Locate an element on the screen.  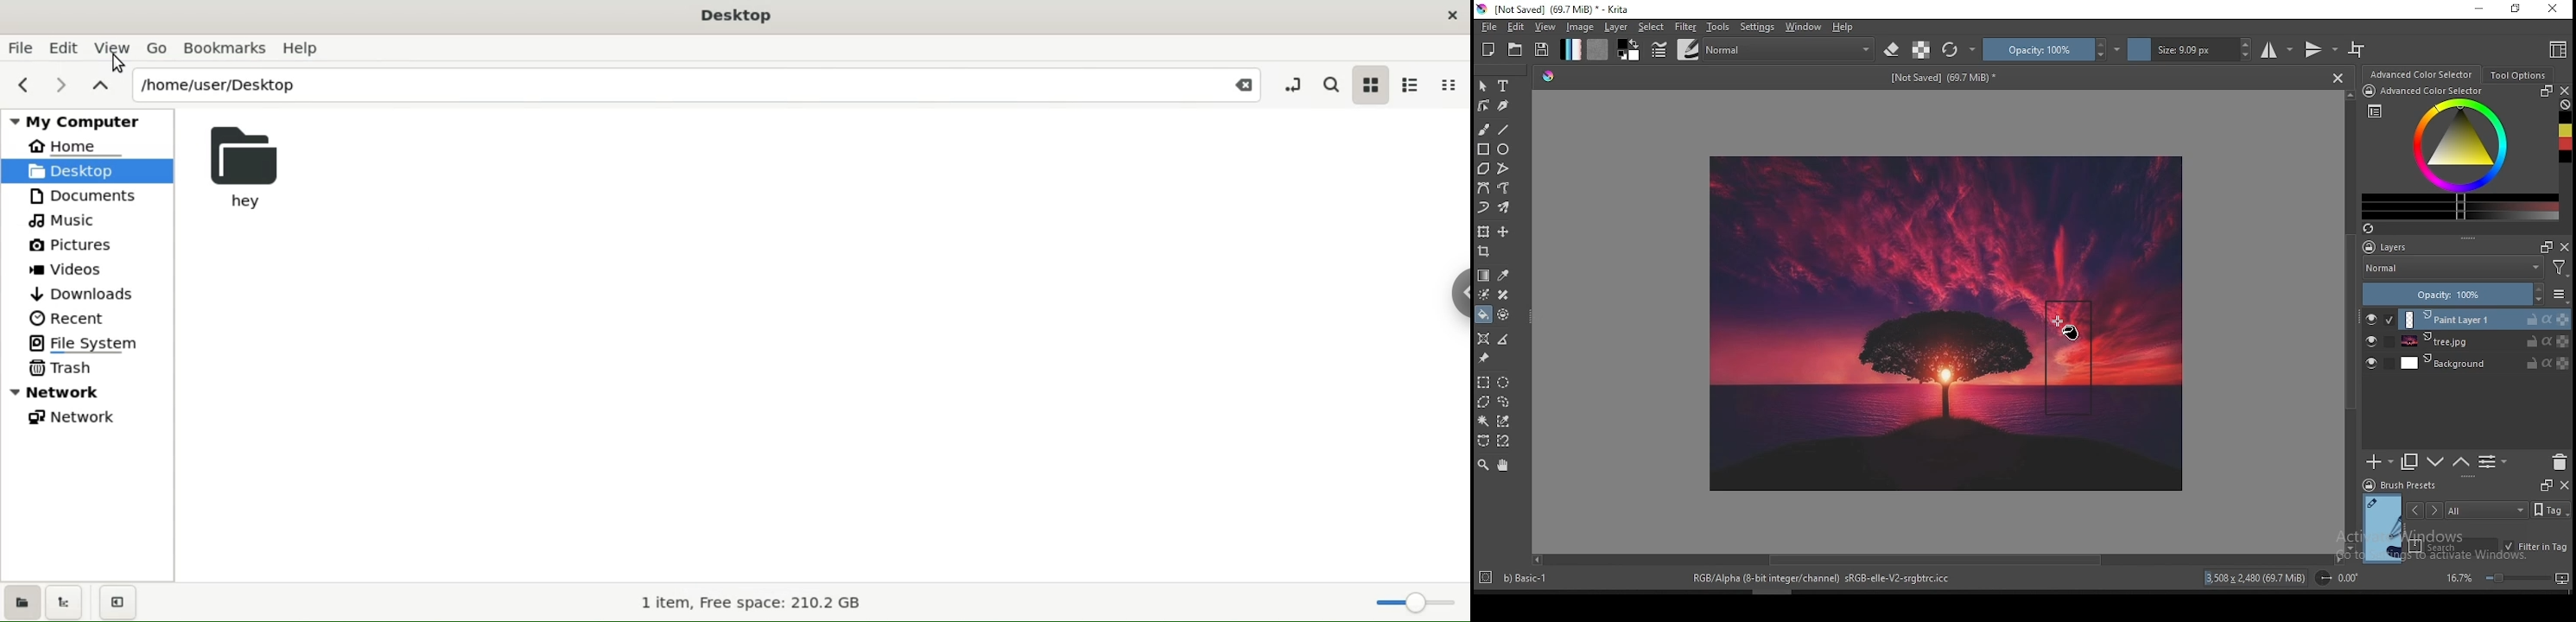
show treeview is located at coordinates (69, 601).